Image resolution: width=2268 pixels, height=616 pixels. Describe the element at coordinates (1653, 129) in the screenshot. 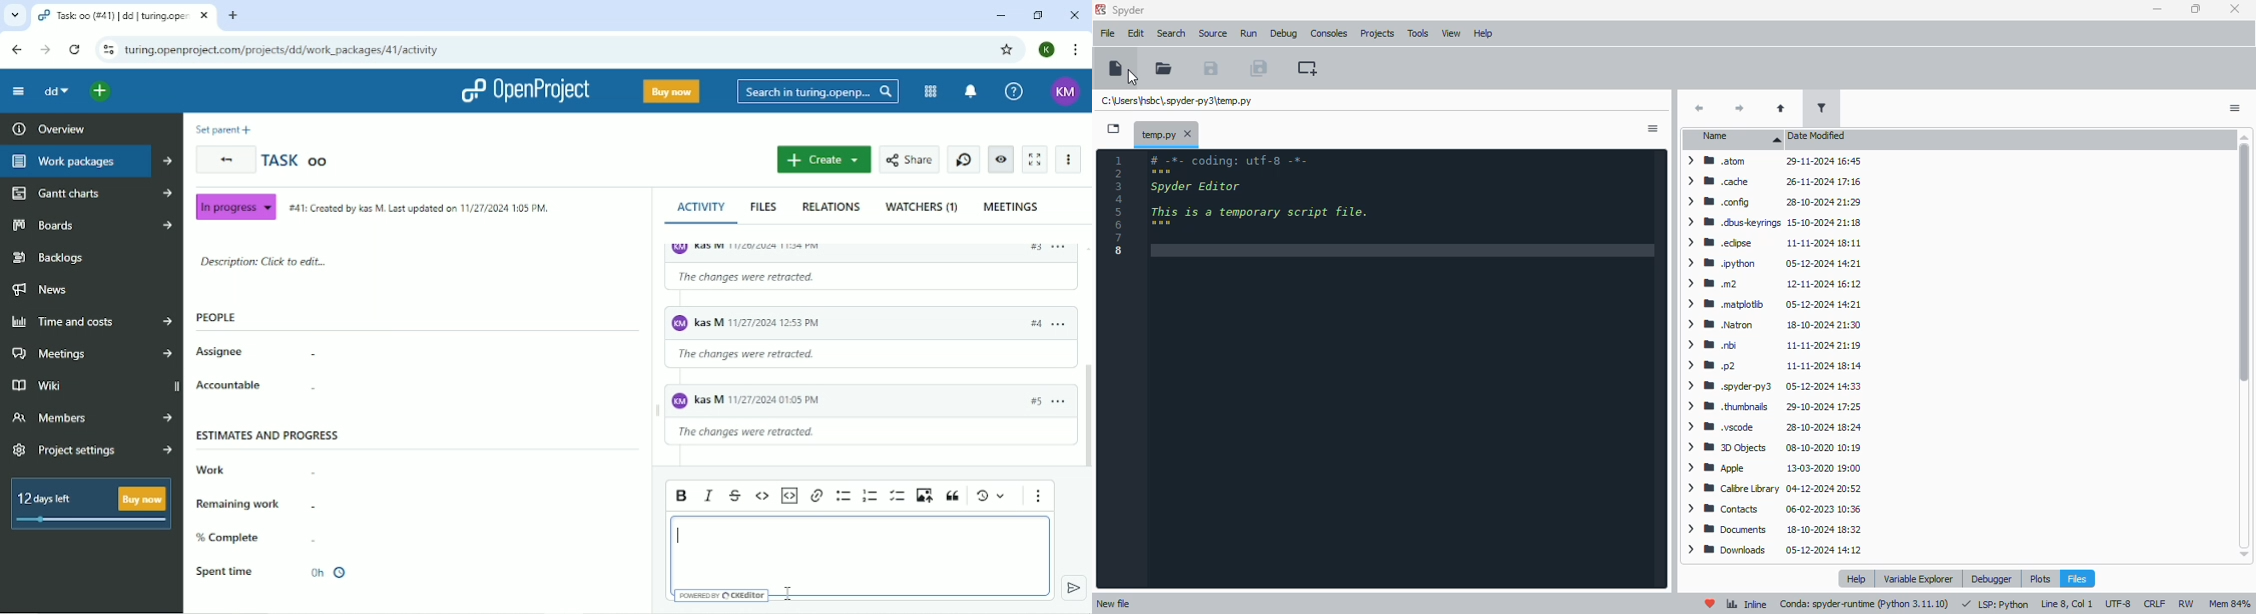

I see `actions` at that location.